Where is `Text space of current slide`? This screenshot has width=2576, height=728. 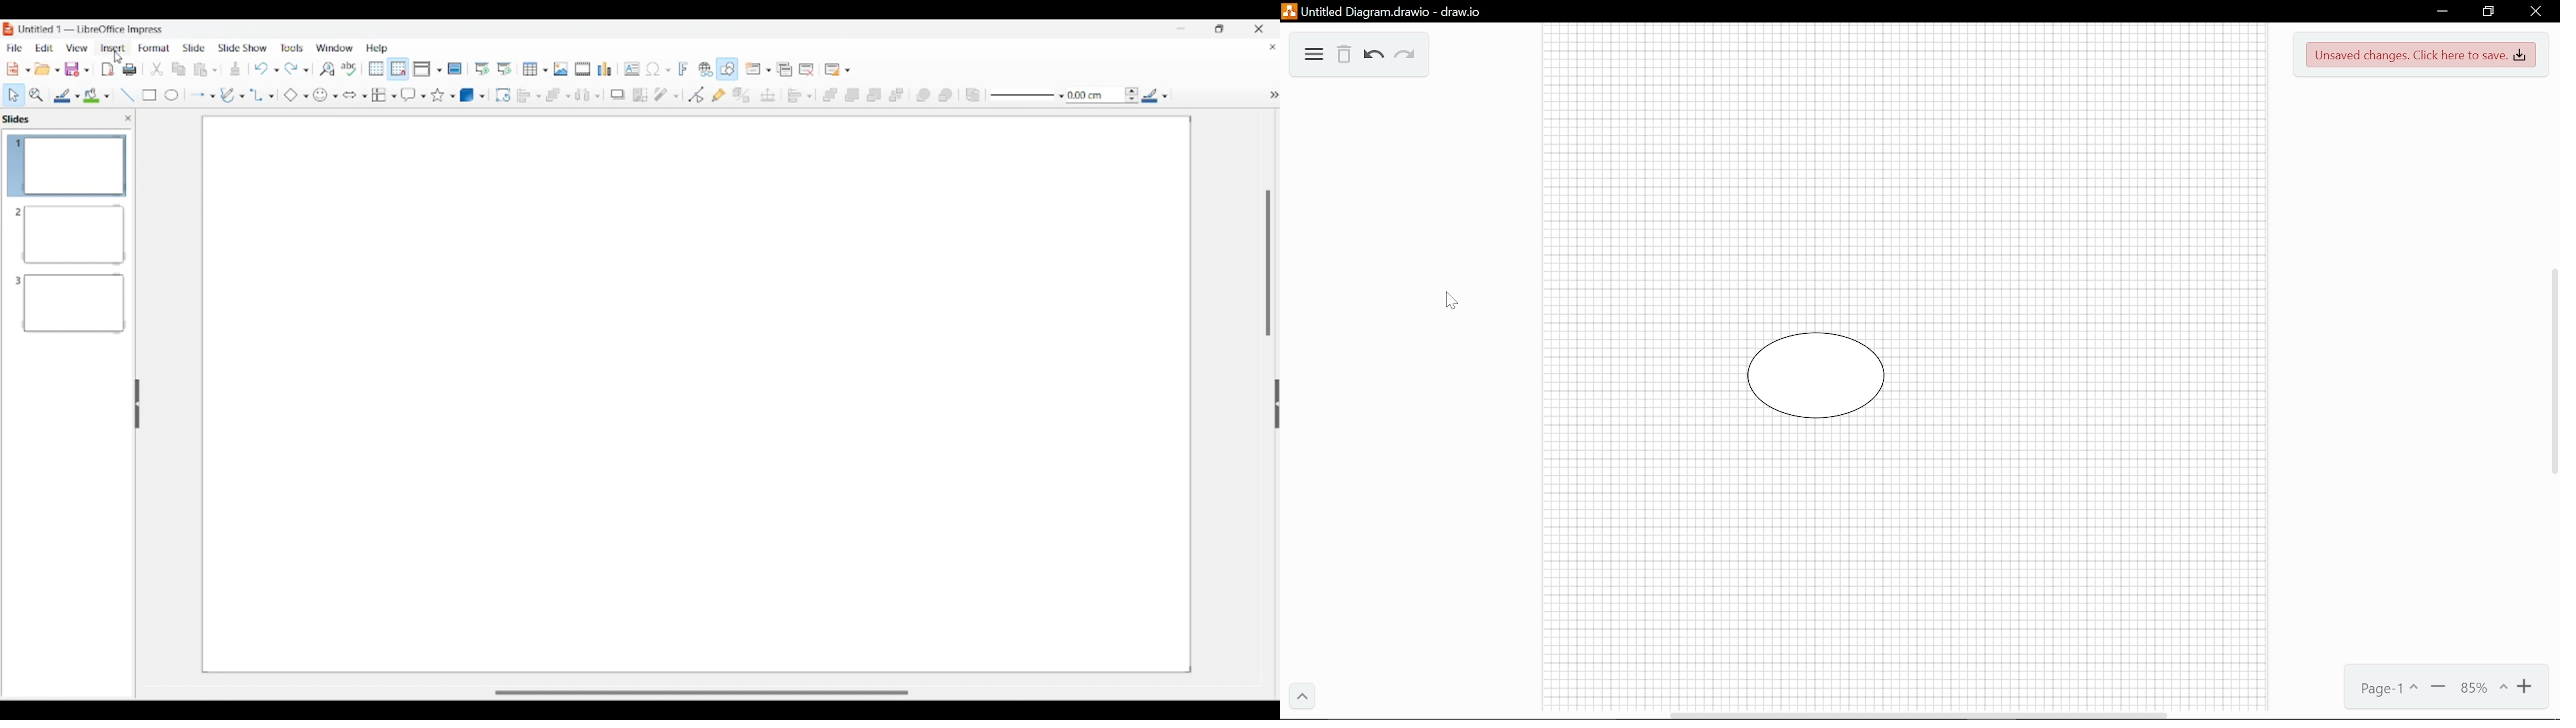 Text space of current slide is located at coordinates (697, 394).